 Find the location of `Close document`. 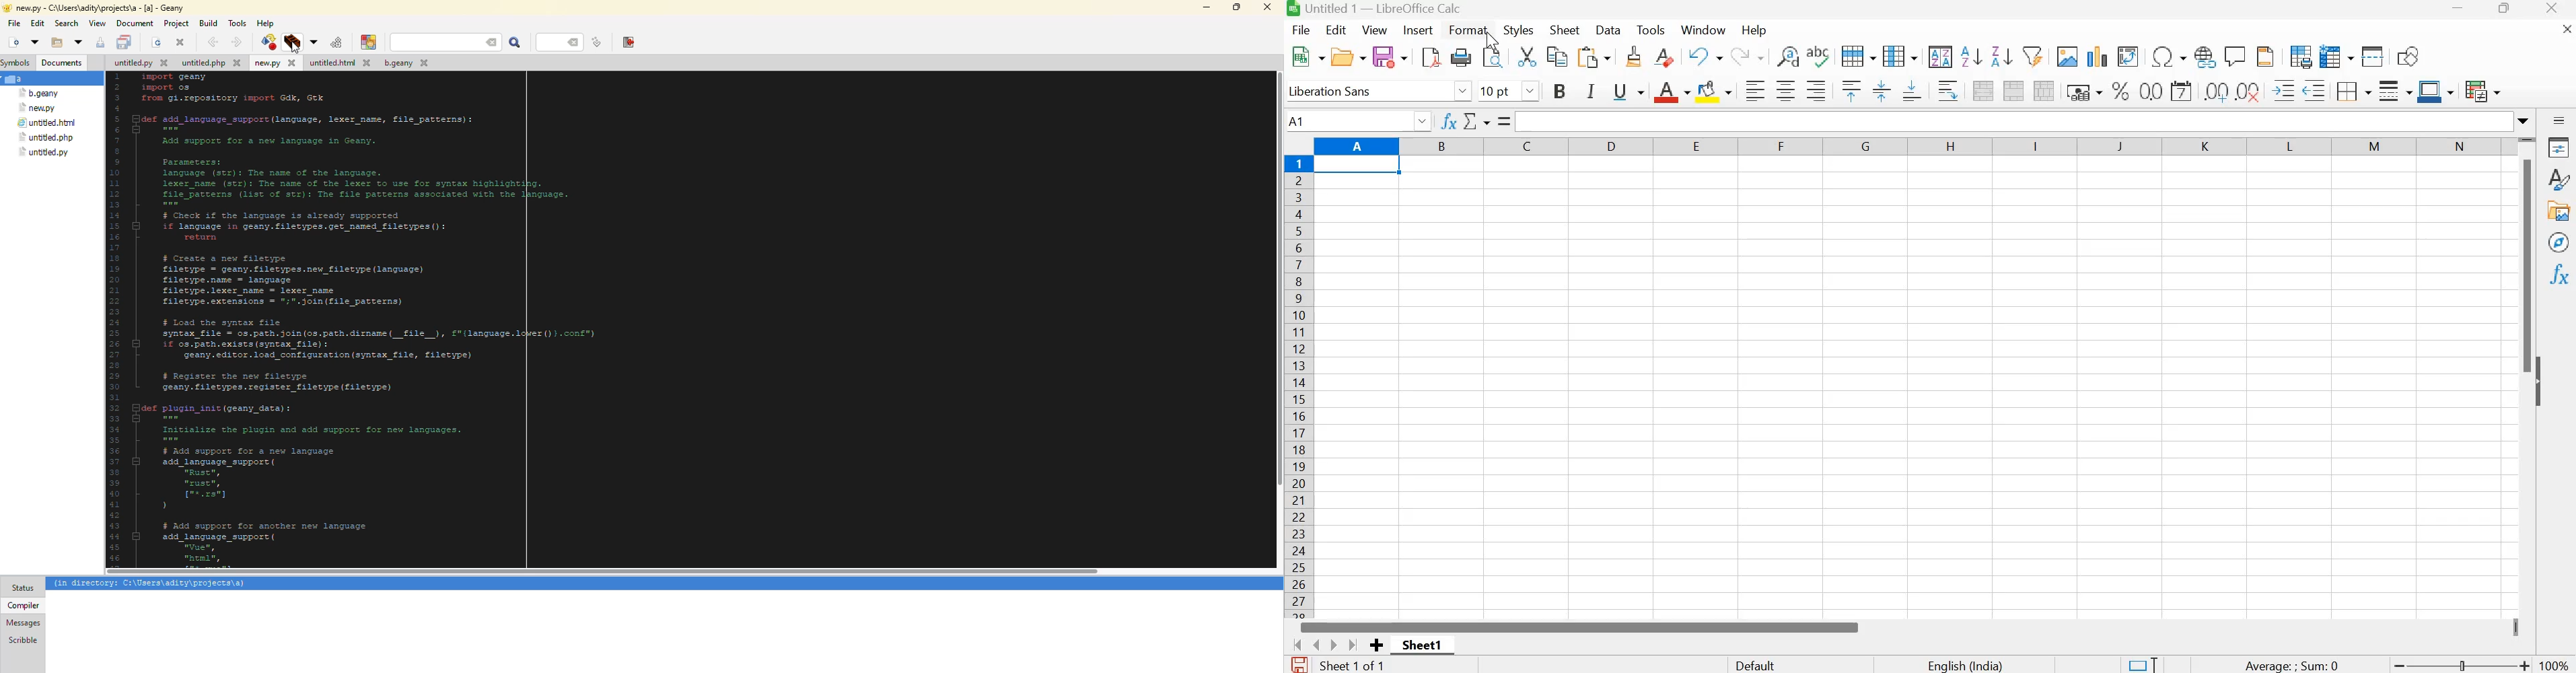

Close document is located at coordinates (2560, 34).